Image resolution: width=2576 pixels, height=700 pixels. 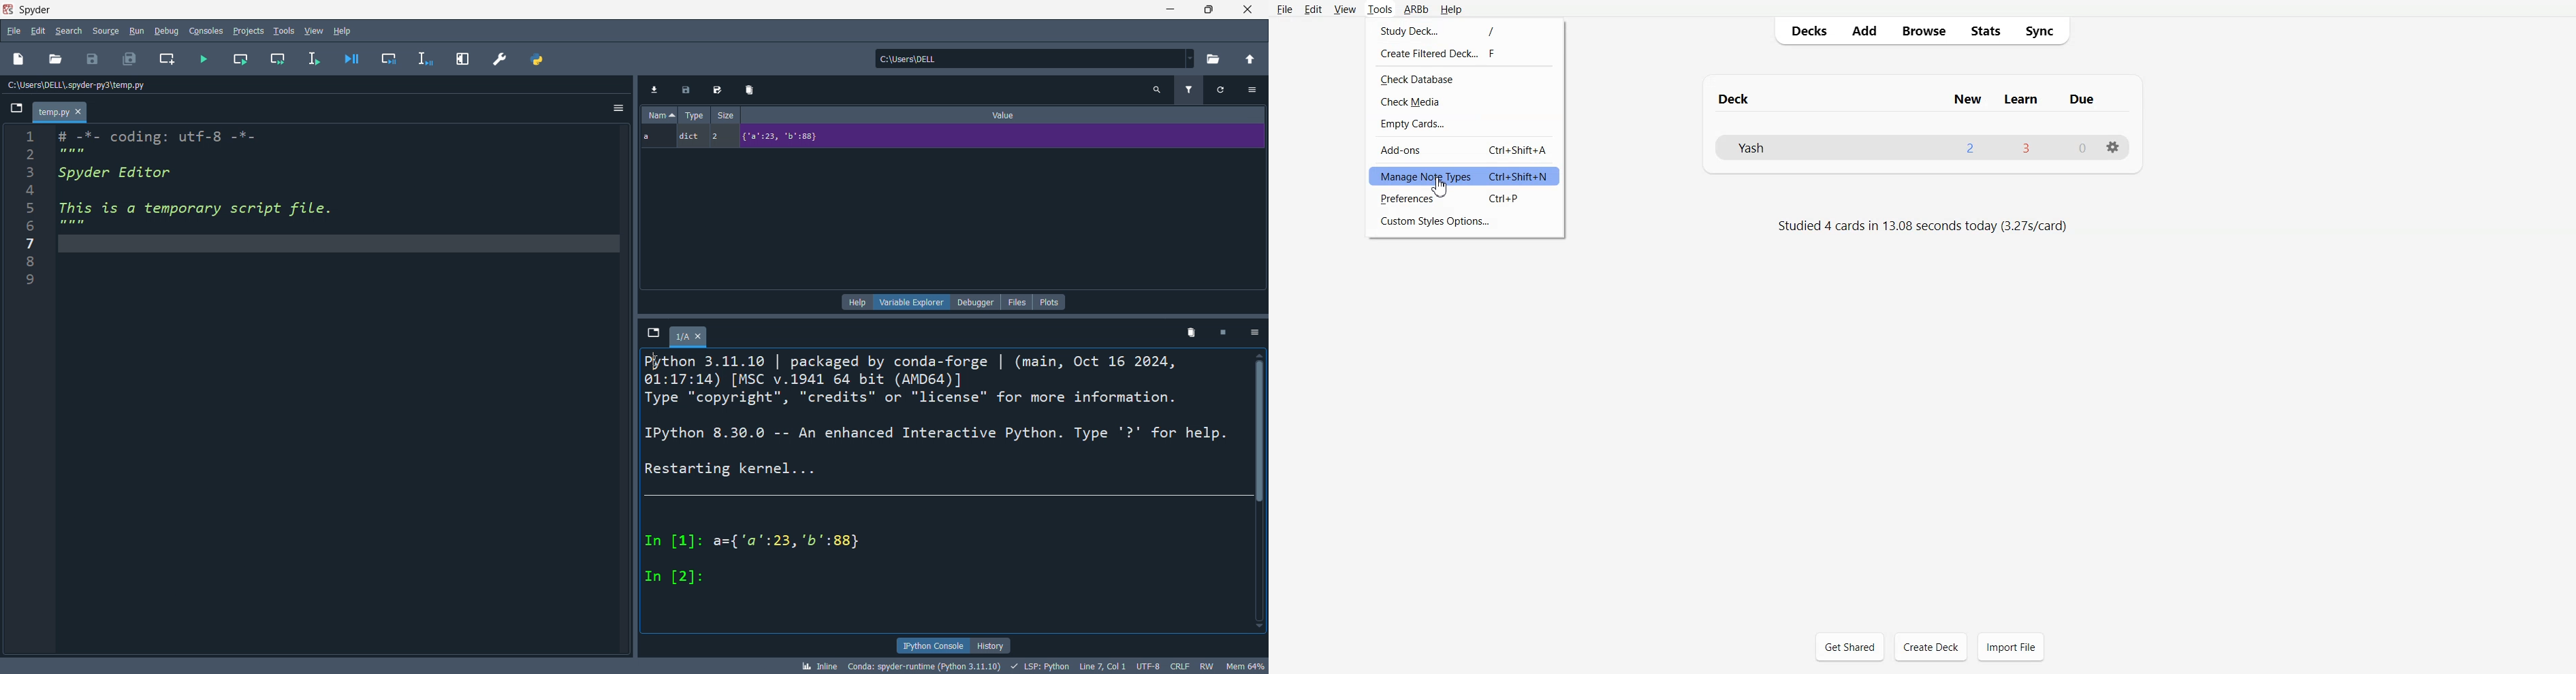 What do you see at coordinates (658, 362) in the screenshot?
I see `cursor` at bounding box center [658, 362].